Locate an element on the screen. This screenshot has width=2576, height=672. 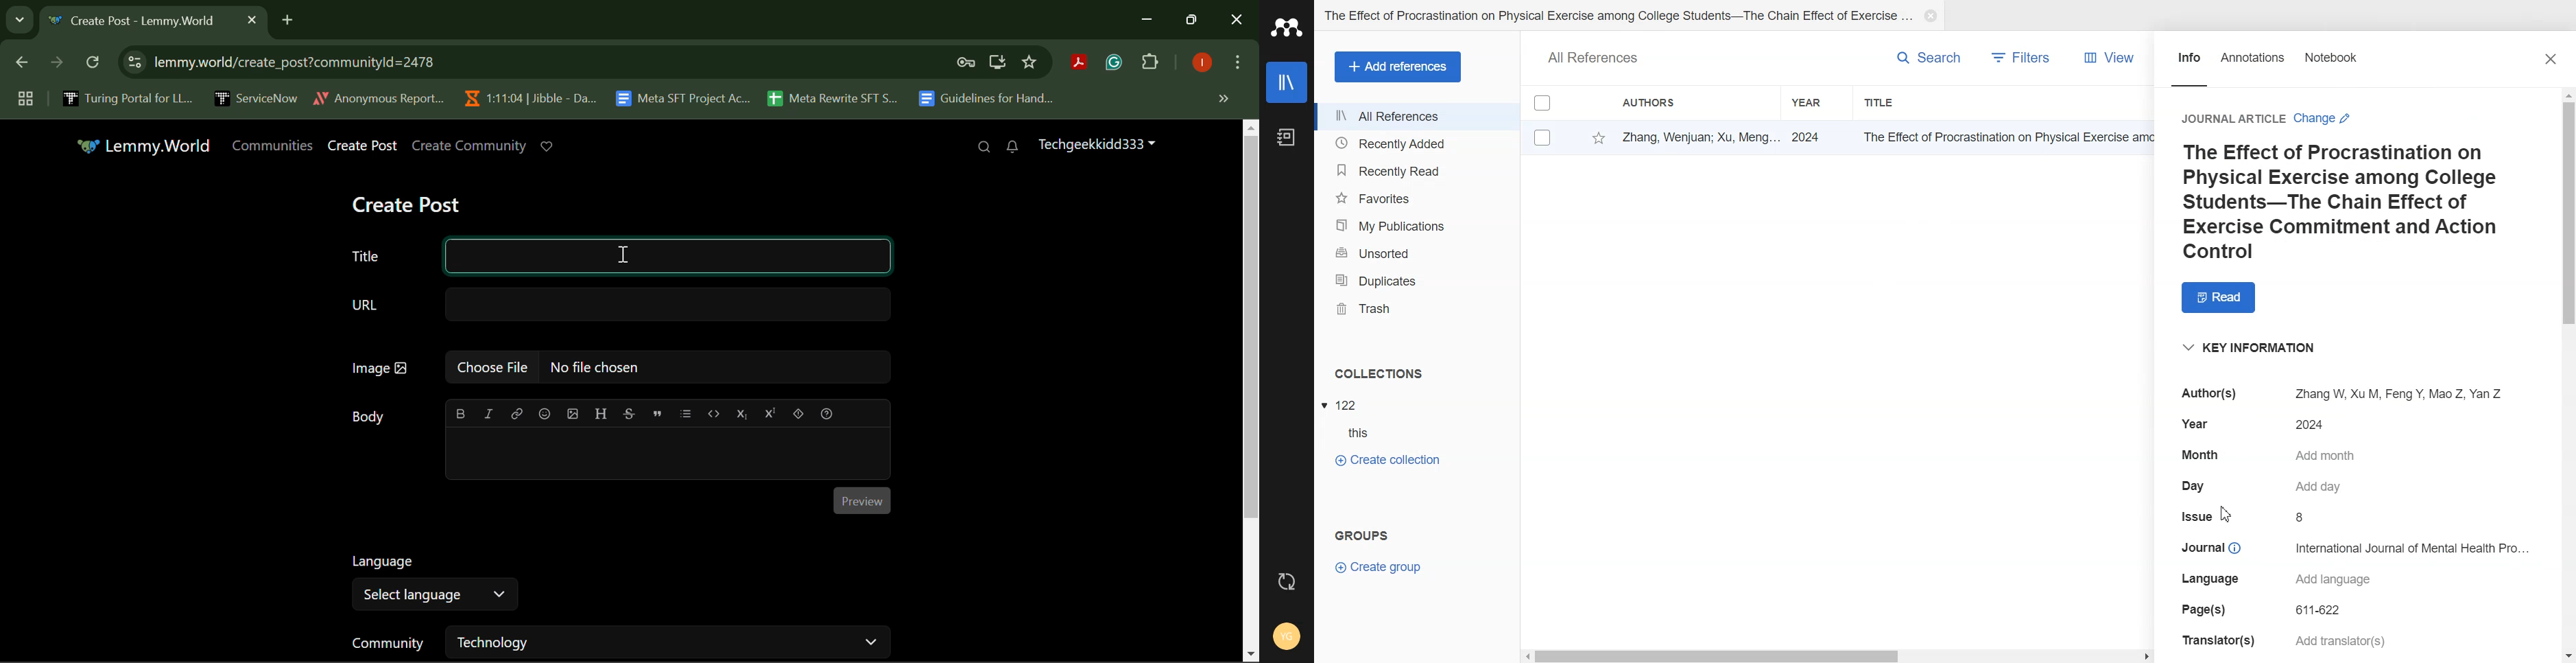
Previous Page is located at coordinates (24, 65).